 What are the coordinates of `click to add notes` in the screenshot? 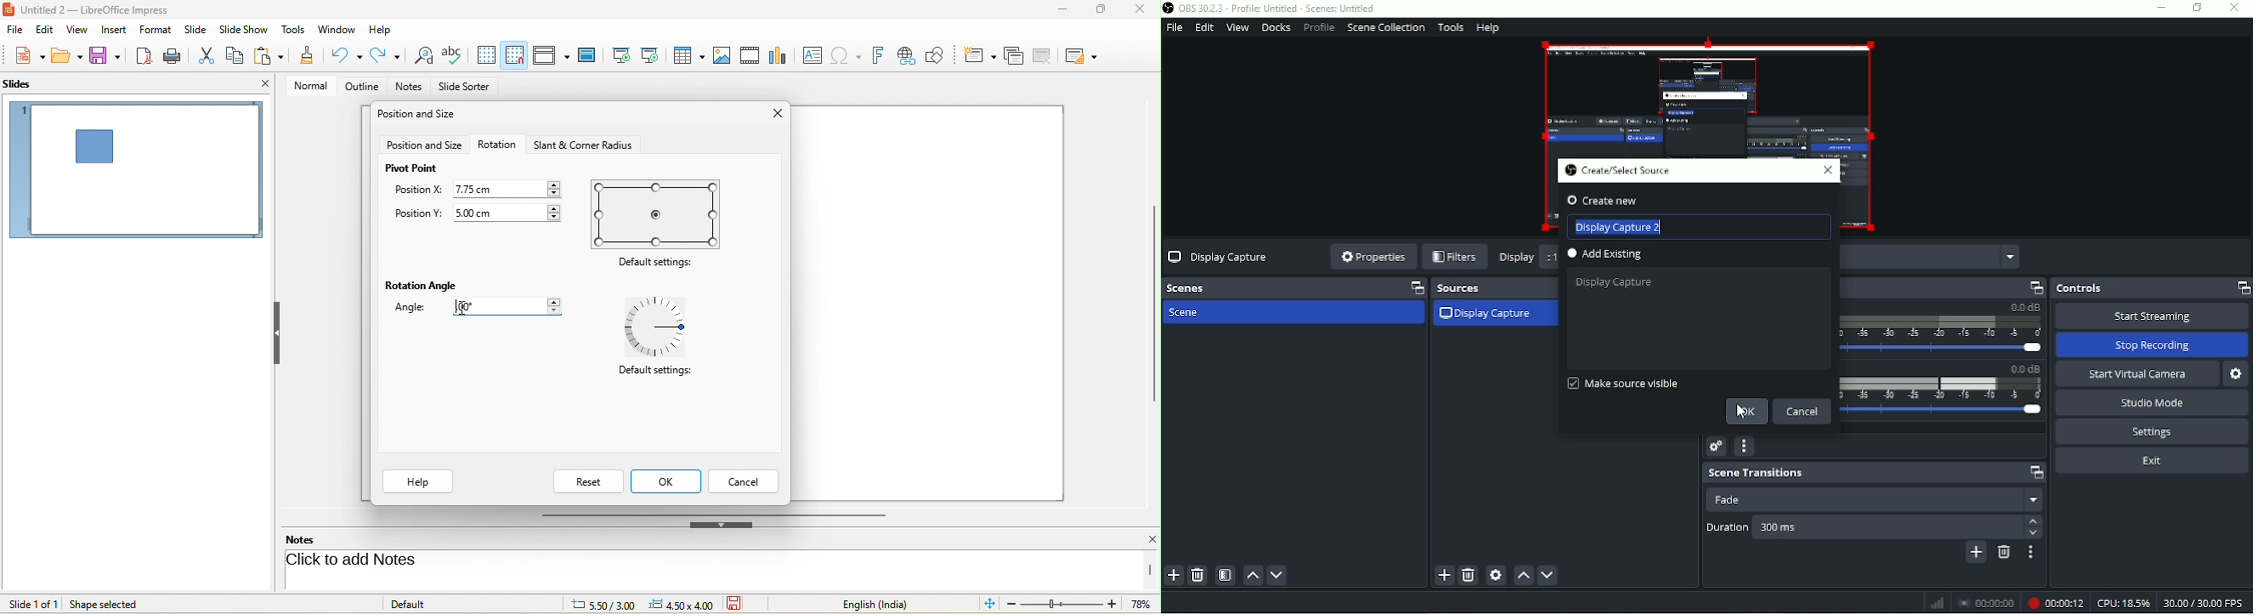 It's located at (418, 561).